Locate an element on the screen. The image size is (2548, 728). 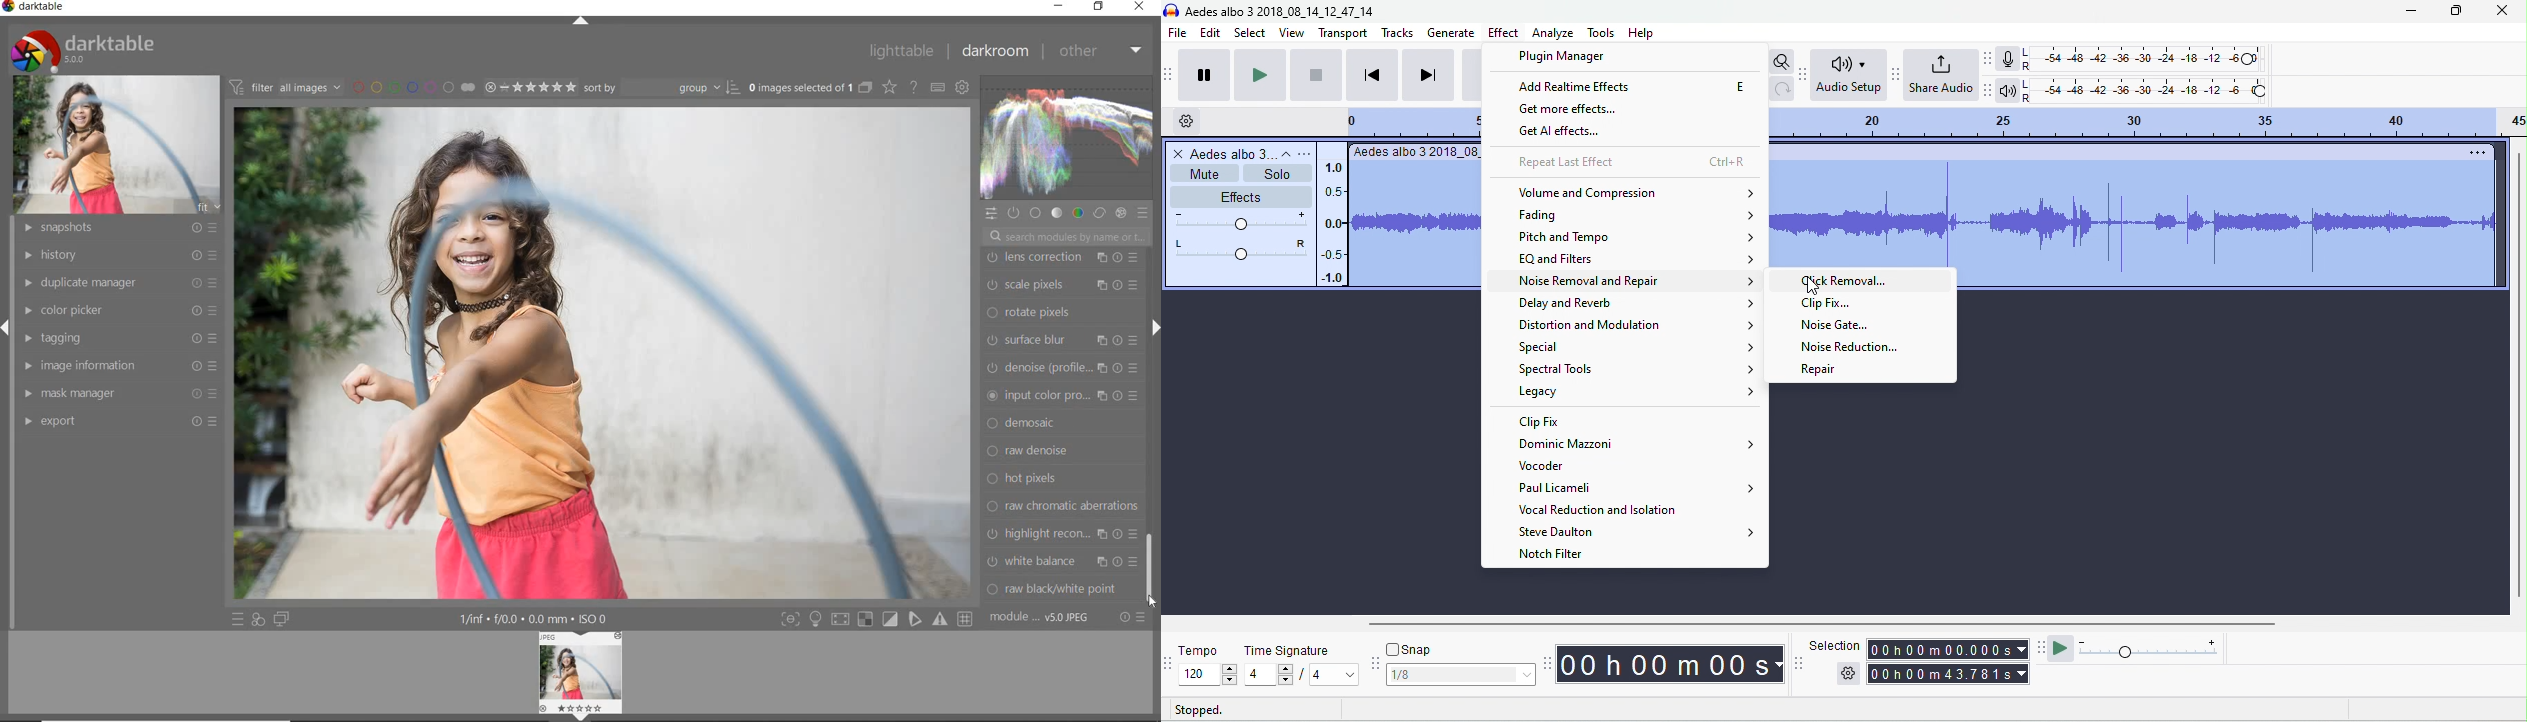
noise reduction is located at coordinates (1854, 349).